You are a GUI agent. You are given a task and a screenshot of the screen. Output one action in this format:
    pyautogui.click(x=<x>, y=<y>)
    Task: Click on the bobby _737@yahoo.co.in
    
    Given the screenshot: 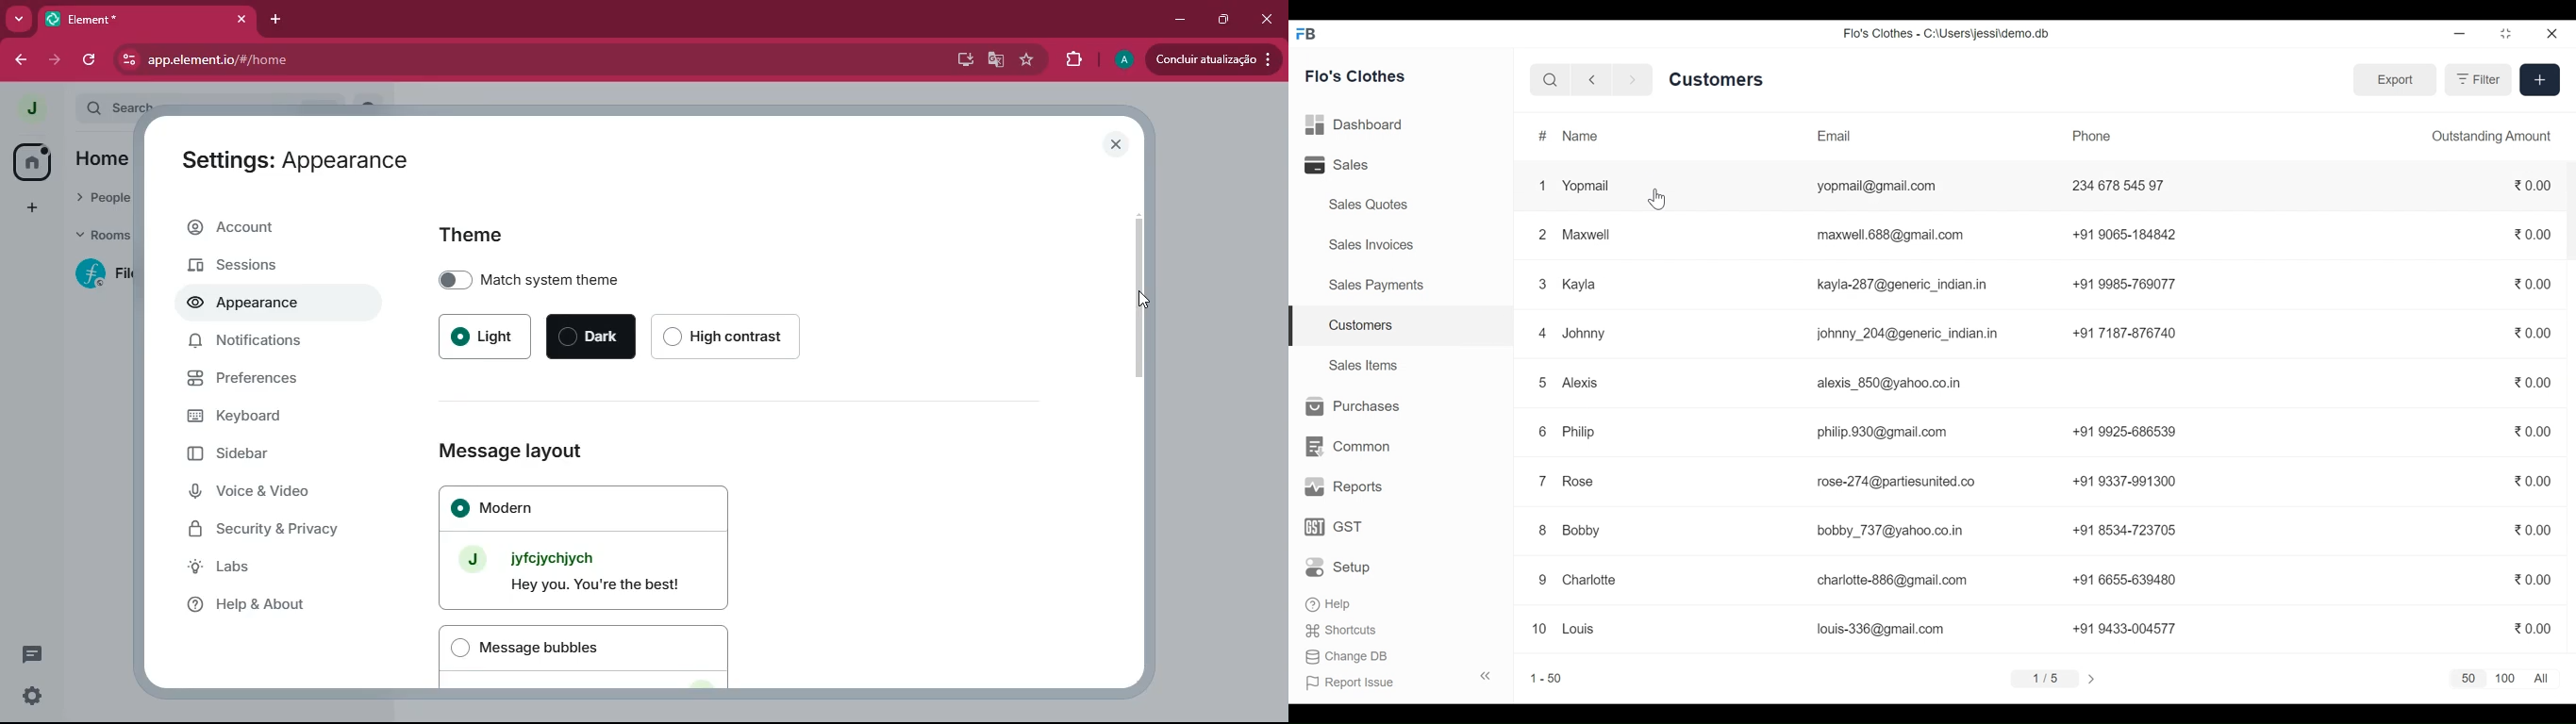 What is the action you would take?
    pyautogui.click(x=1891, y=530)
    